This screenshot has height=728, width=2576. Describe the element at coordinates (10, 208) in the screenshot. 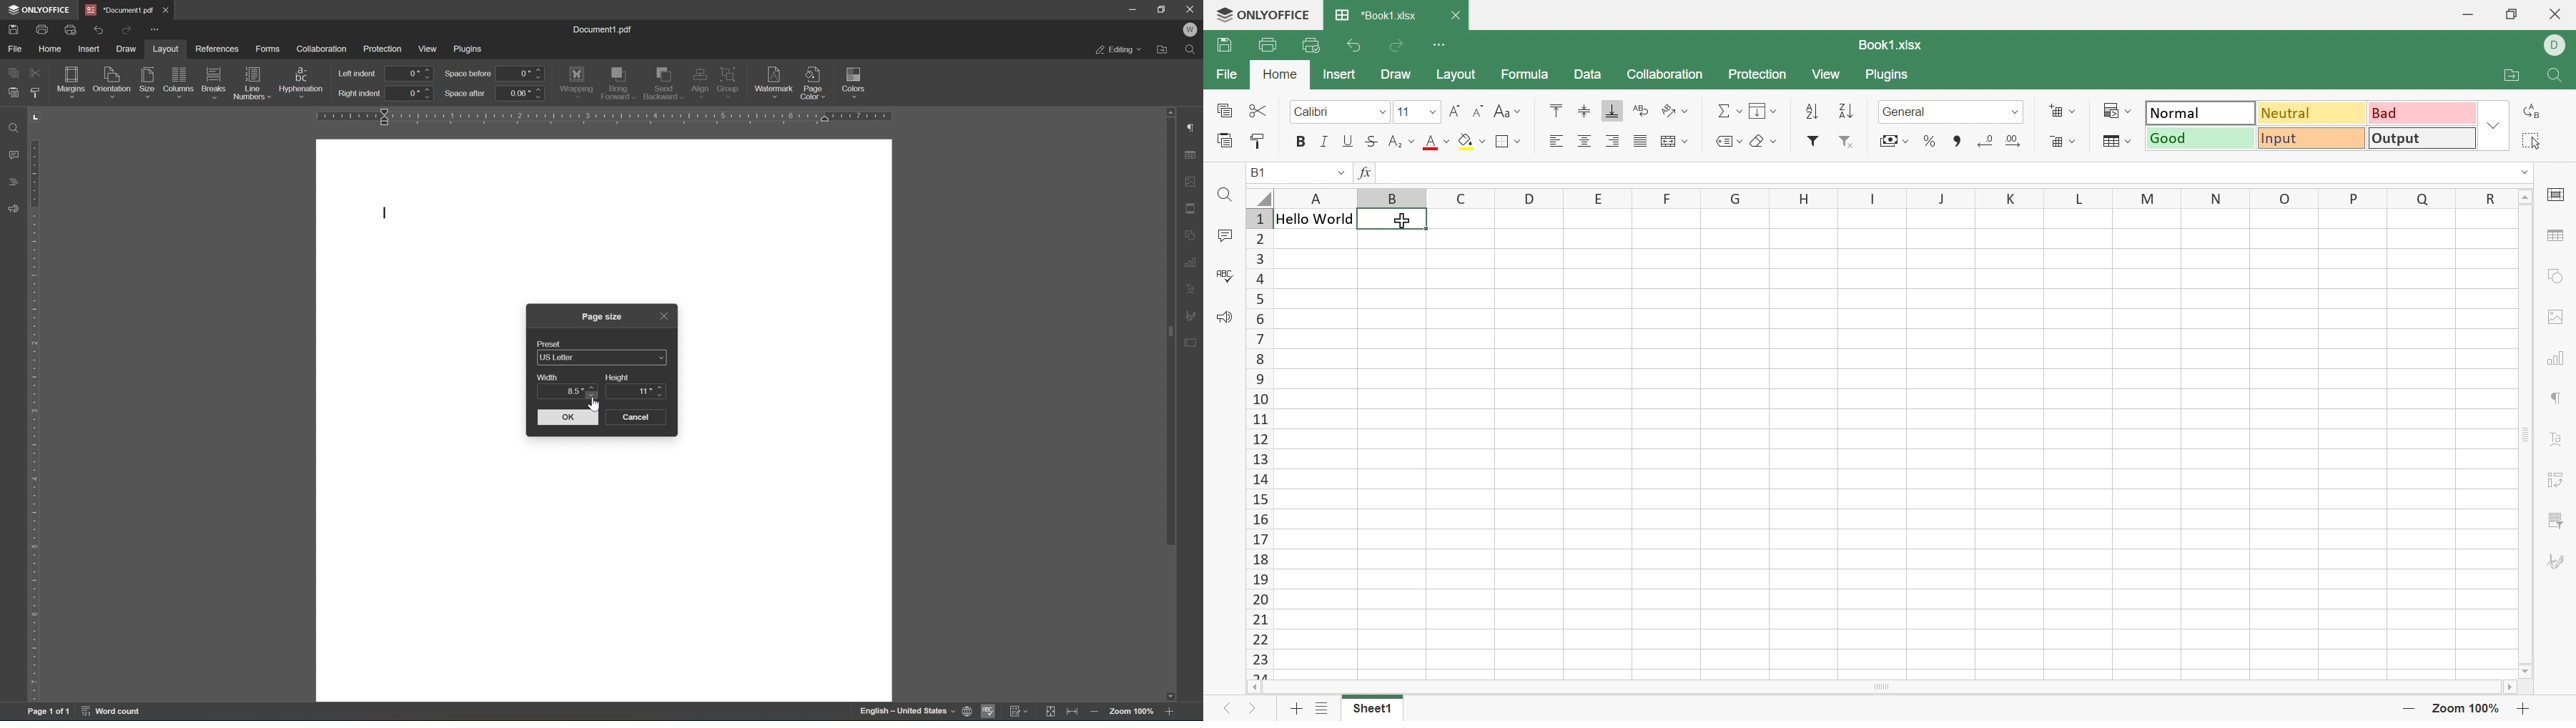

I see `feedback & support` at that location.